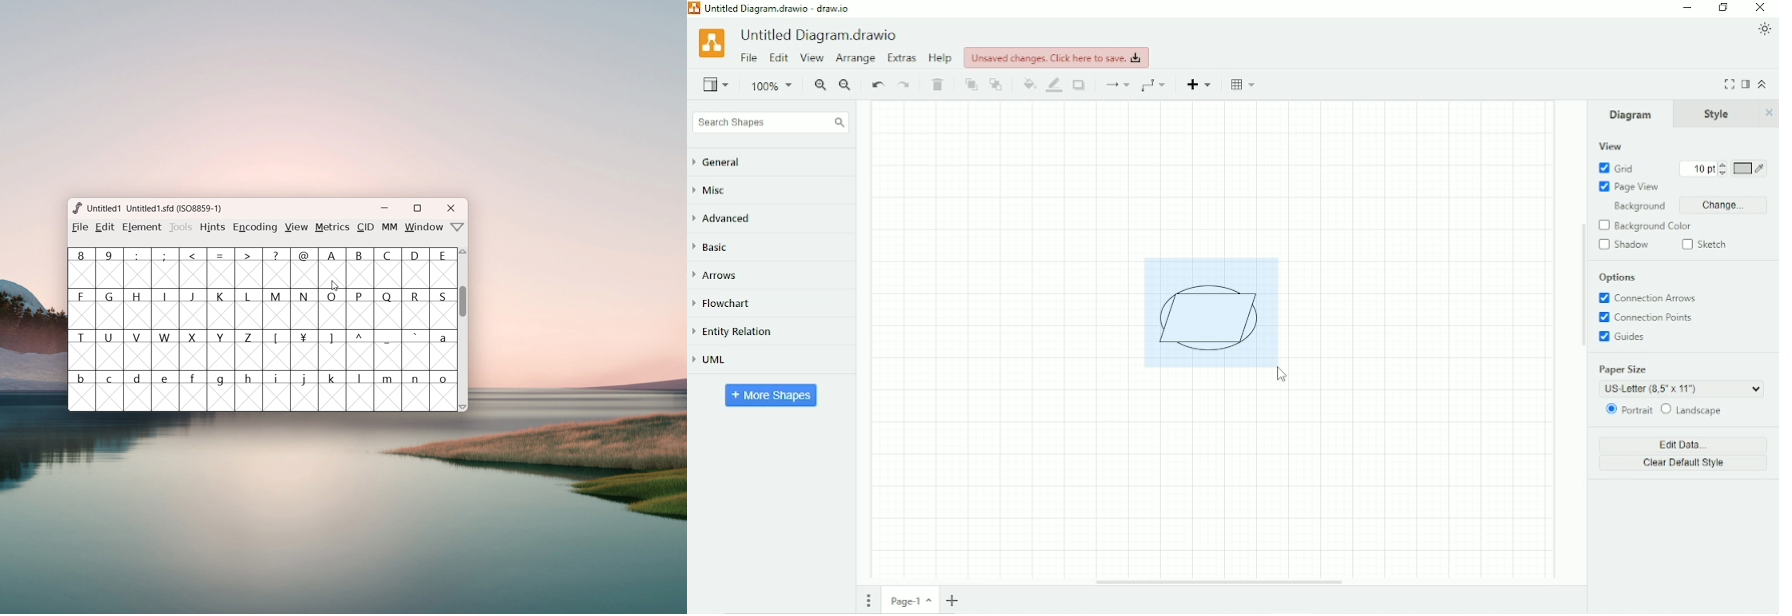  Describe the element at coordinates (425, 227) in the screenshot. I see `window` at that location.